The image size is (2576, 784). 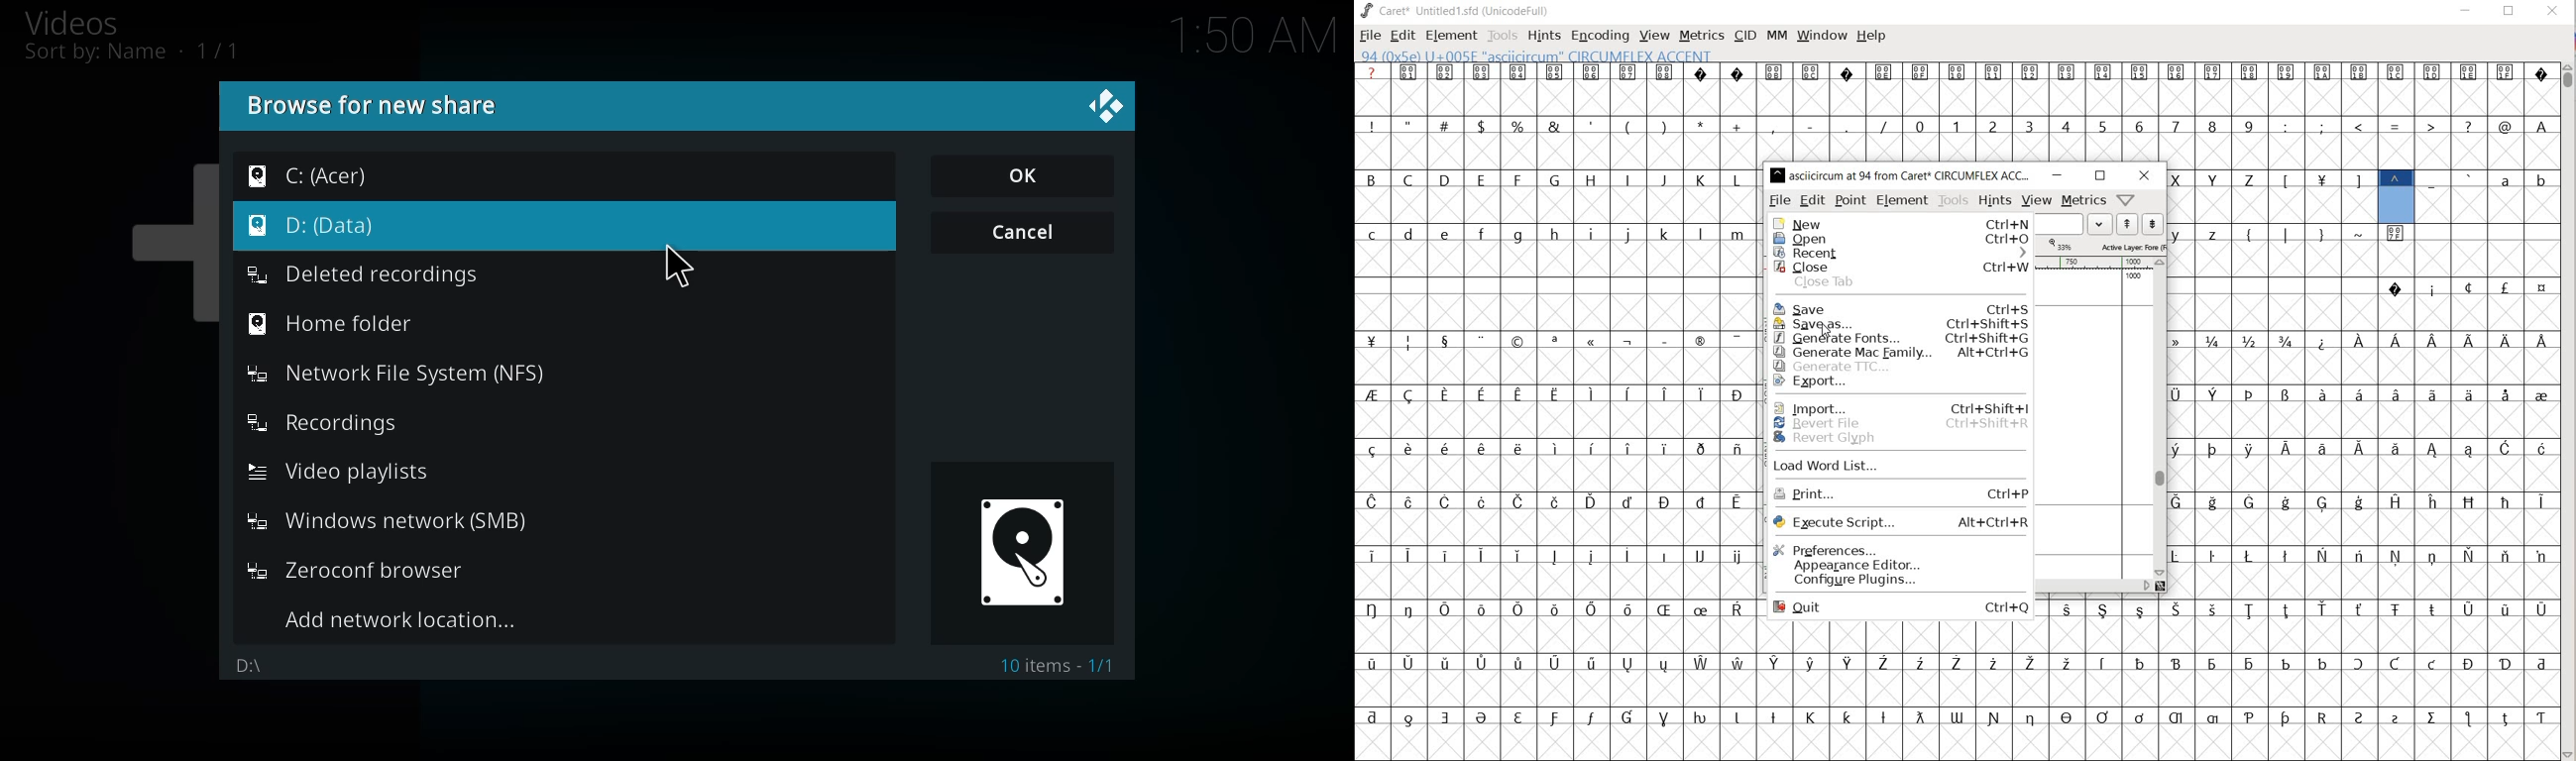 What do you see at coordinates (70, 21) in the screenshot?
I see `videos` at bounding box center [70, 21].